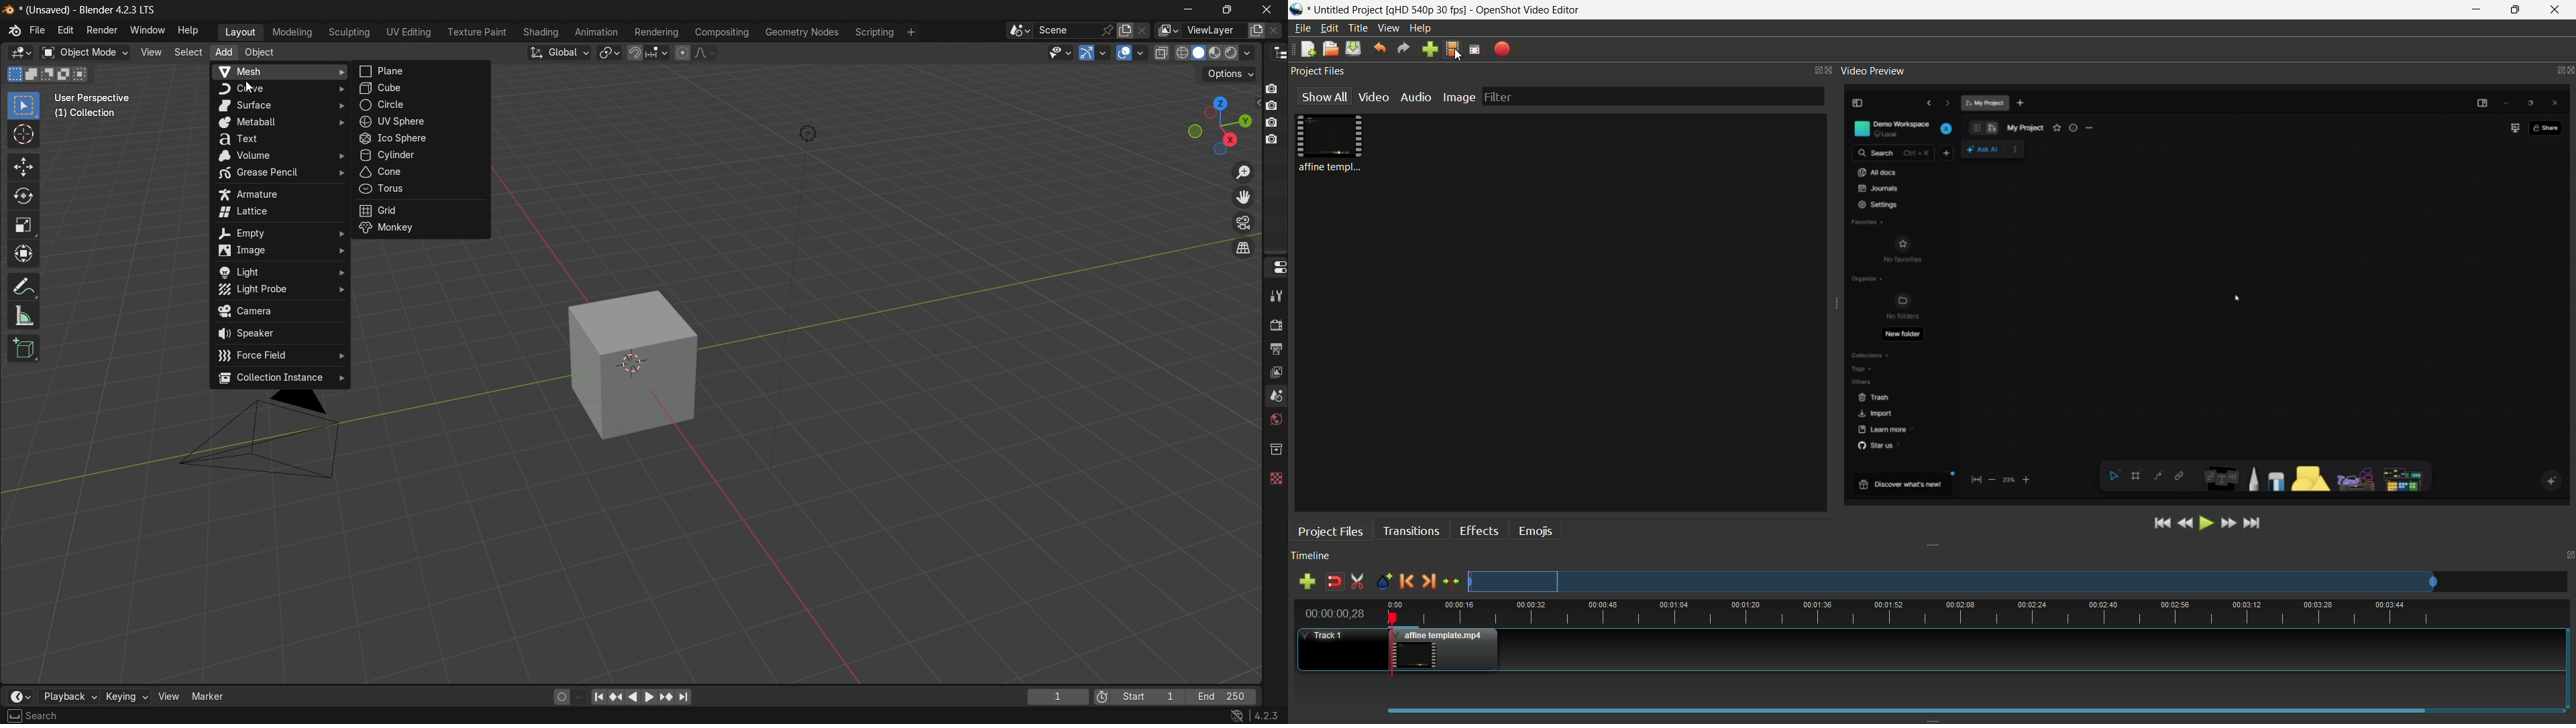 The height and width of the screenshot is (728, 2576). I want to click on collection instance, so click(280, 379).